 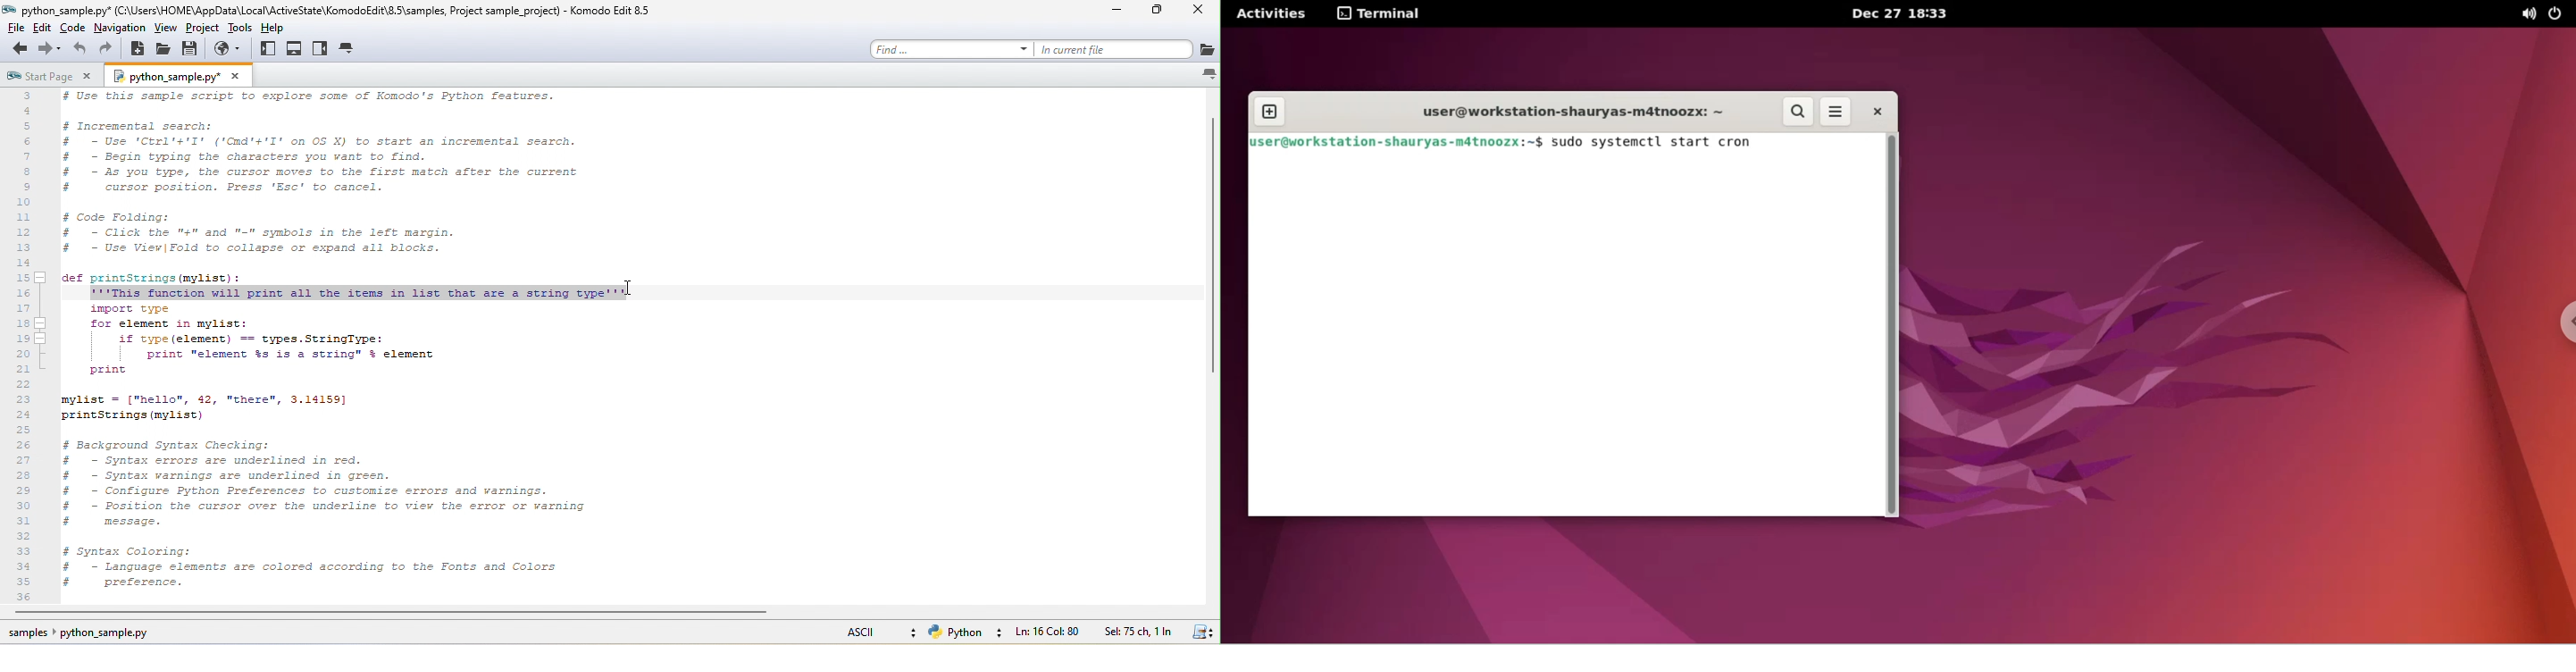 What do you see at coordinates (48, 49) in the screenshot?
I see `forward` at bounding box center [48, 49].